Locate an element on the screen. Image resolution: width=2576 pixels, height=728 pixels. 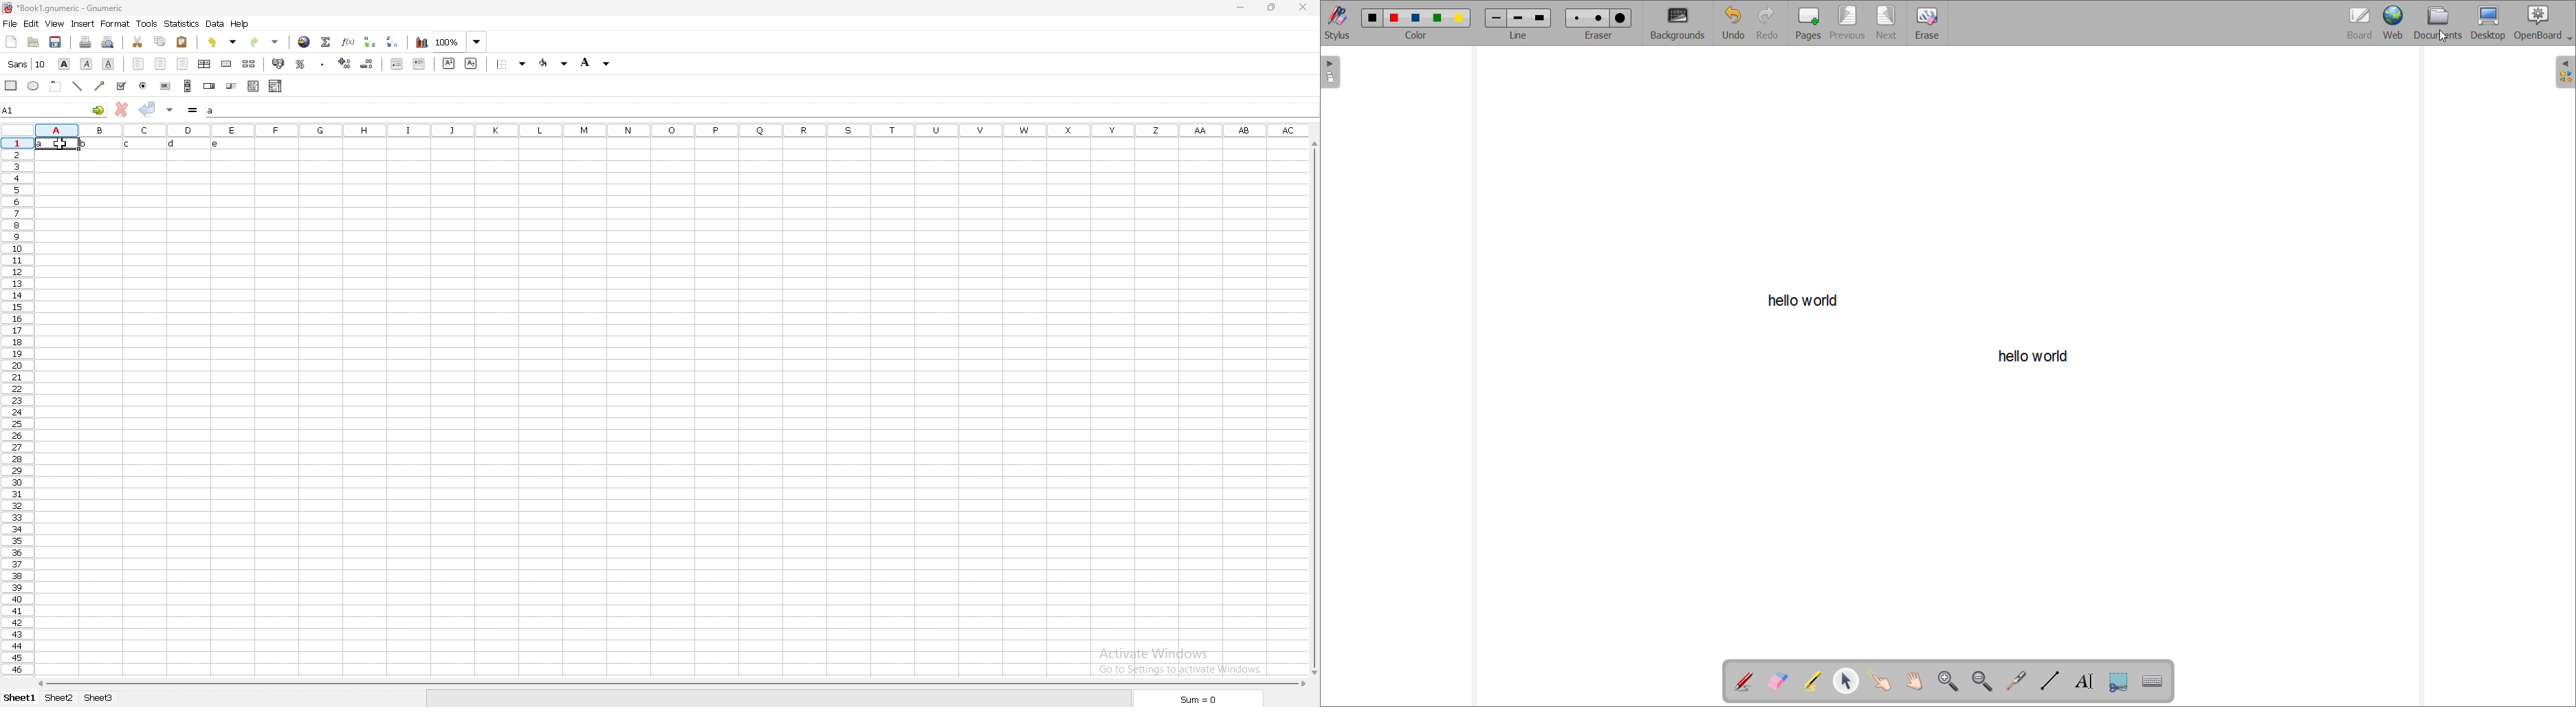
cancel change is located at coordinates (122, 109).